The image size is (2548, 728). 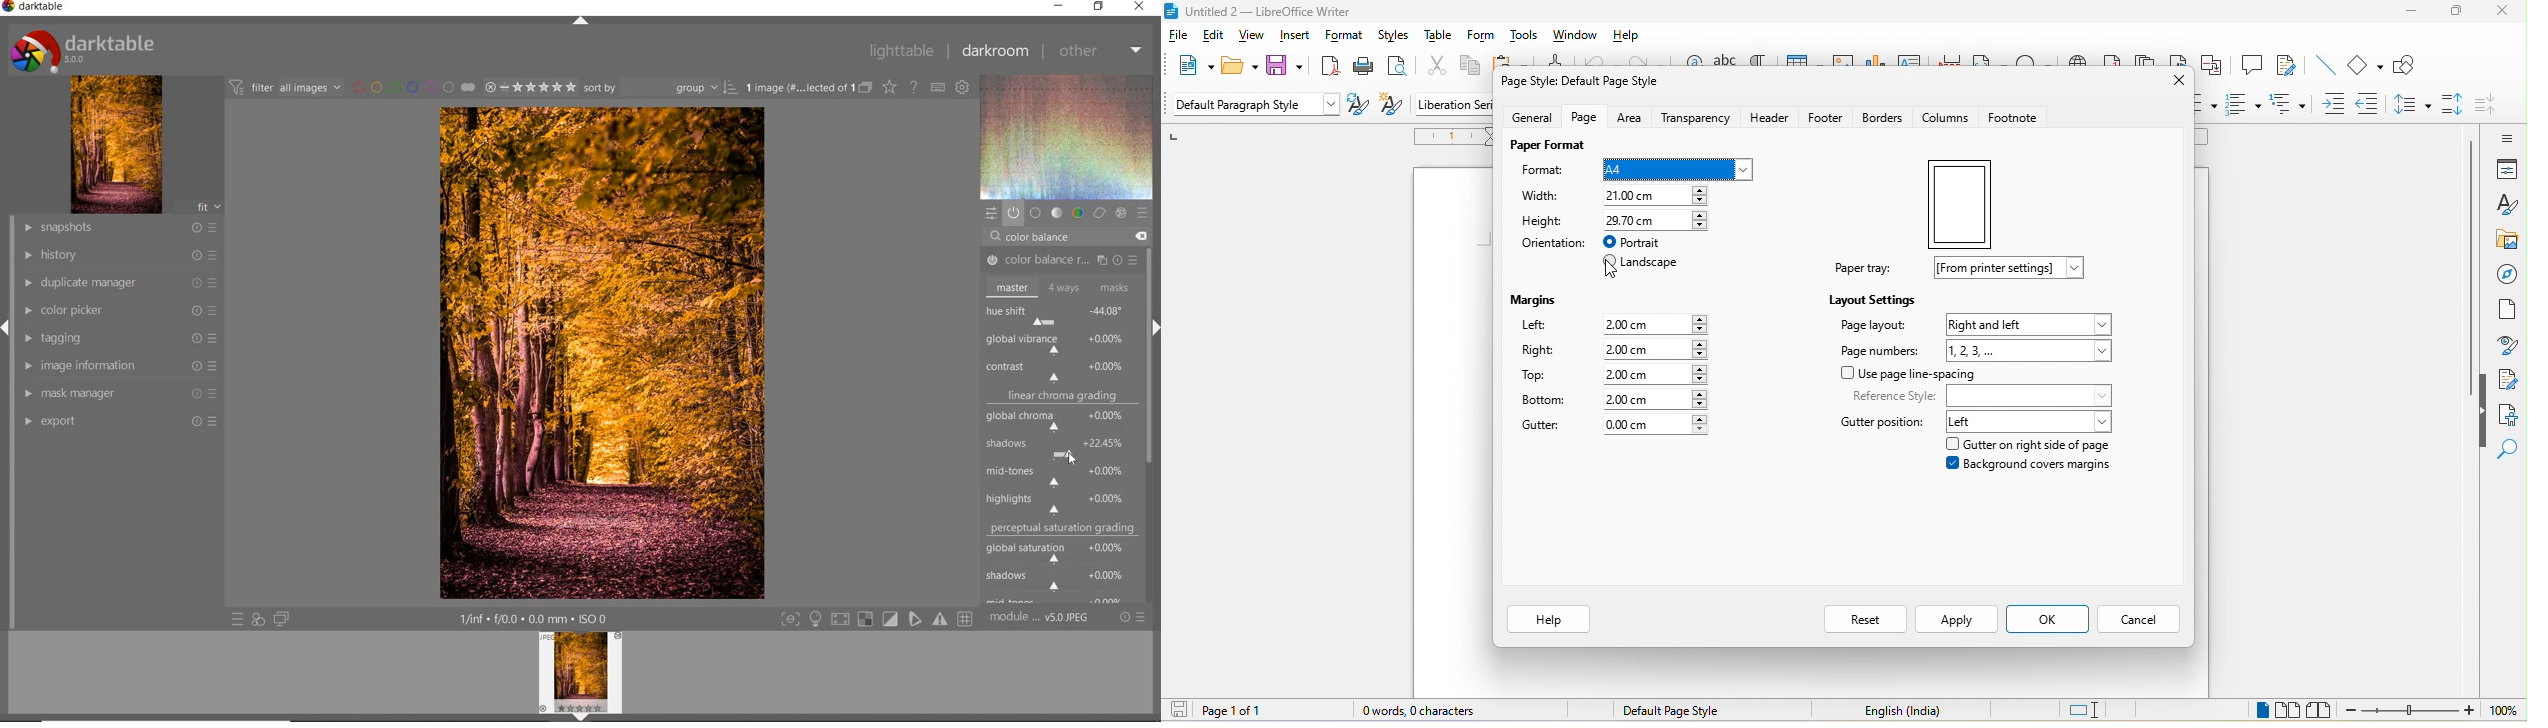 I want to click on from printer settings, so click(x=2011, y=269).